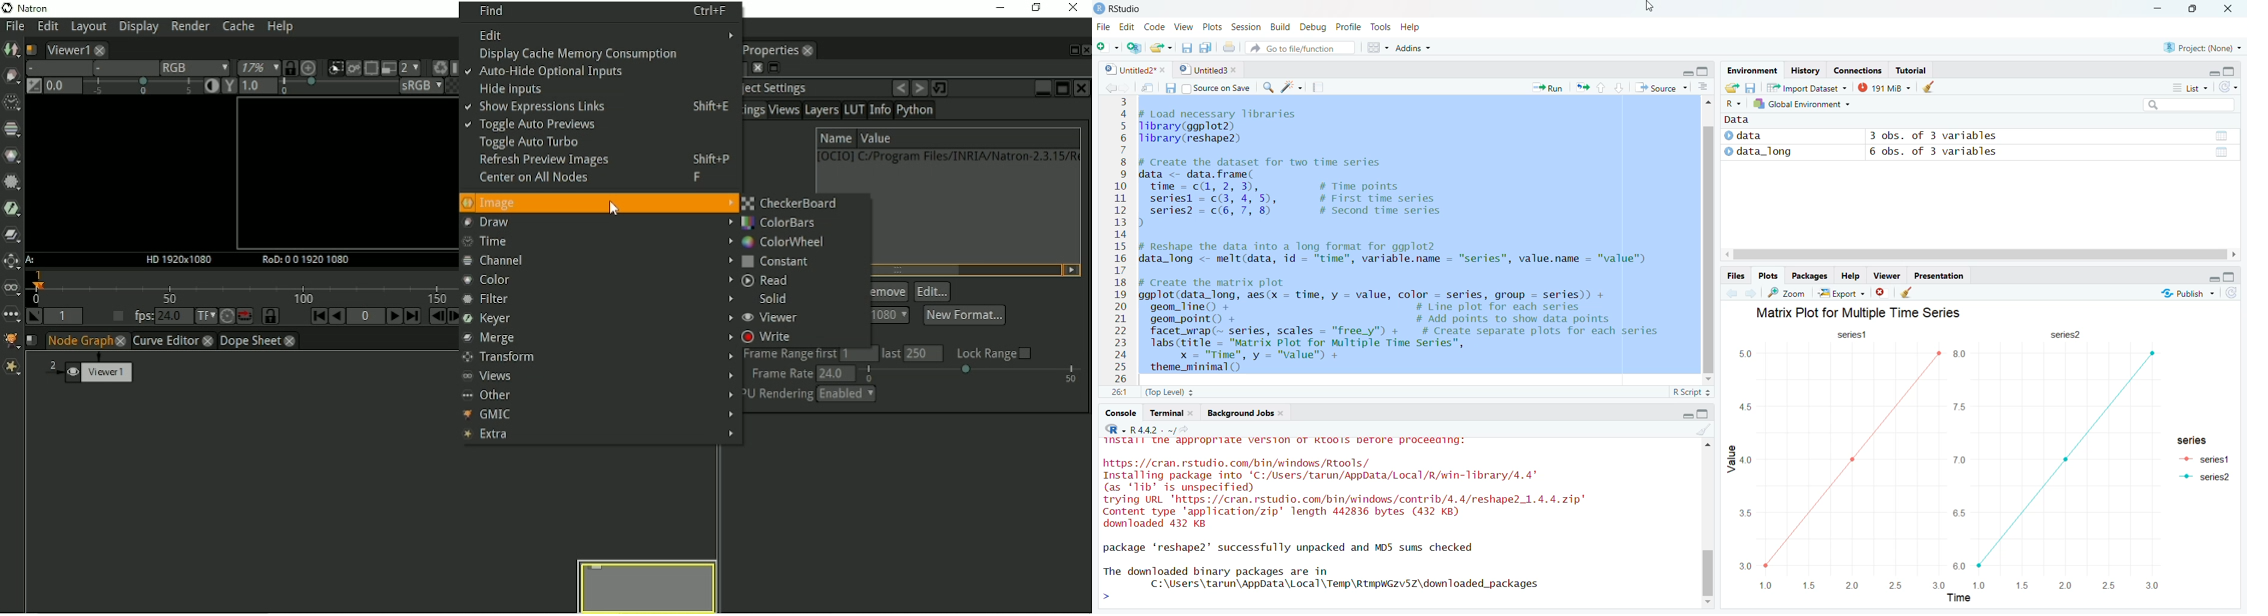 The image size is (2268, 616). I want to click on cleaner, so click(1935, 87).